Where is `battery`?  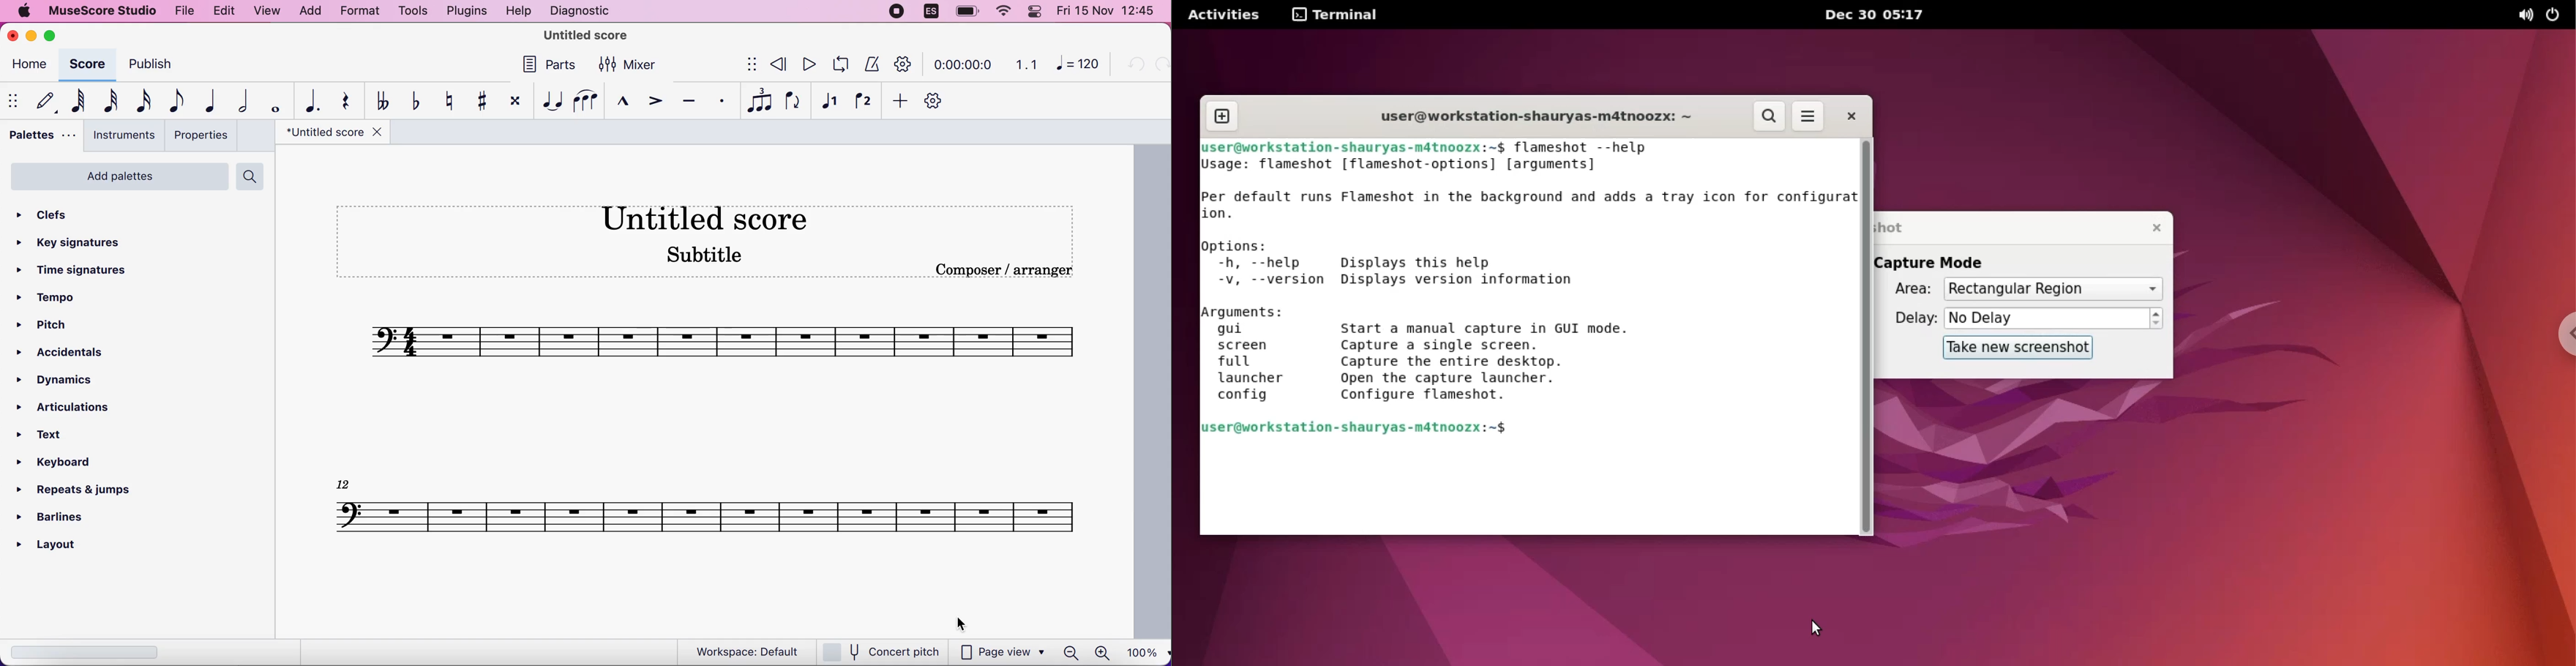 battery is located at coordinates (964, 12).